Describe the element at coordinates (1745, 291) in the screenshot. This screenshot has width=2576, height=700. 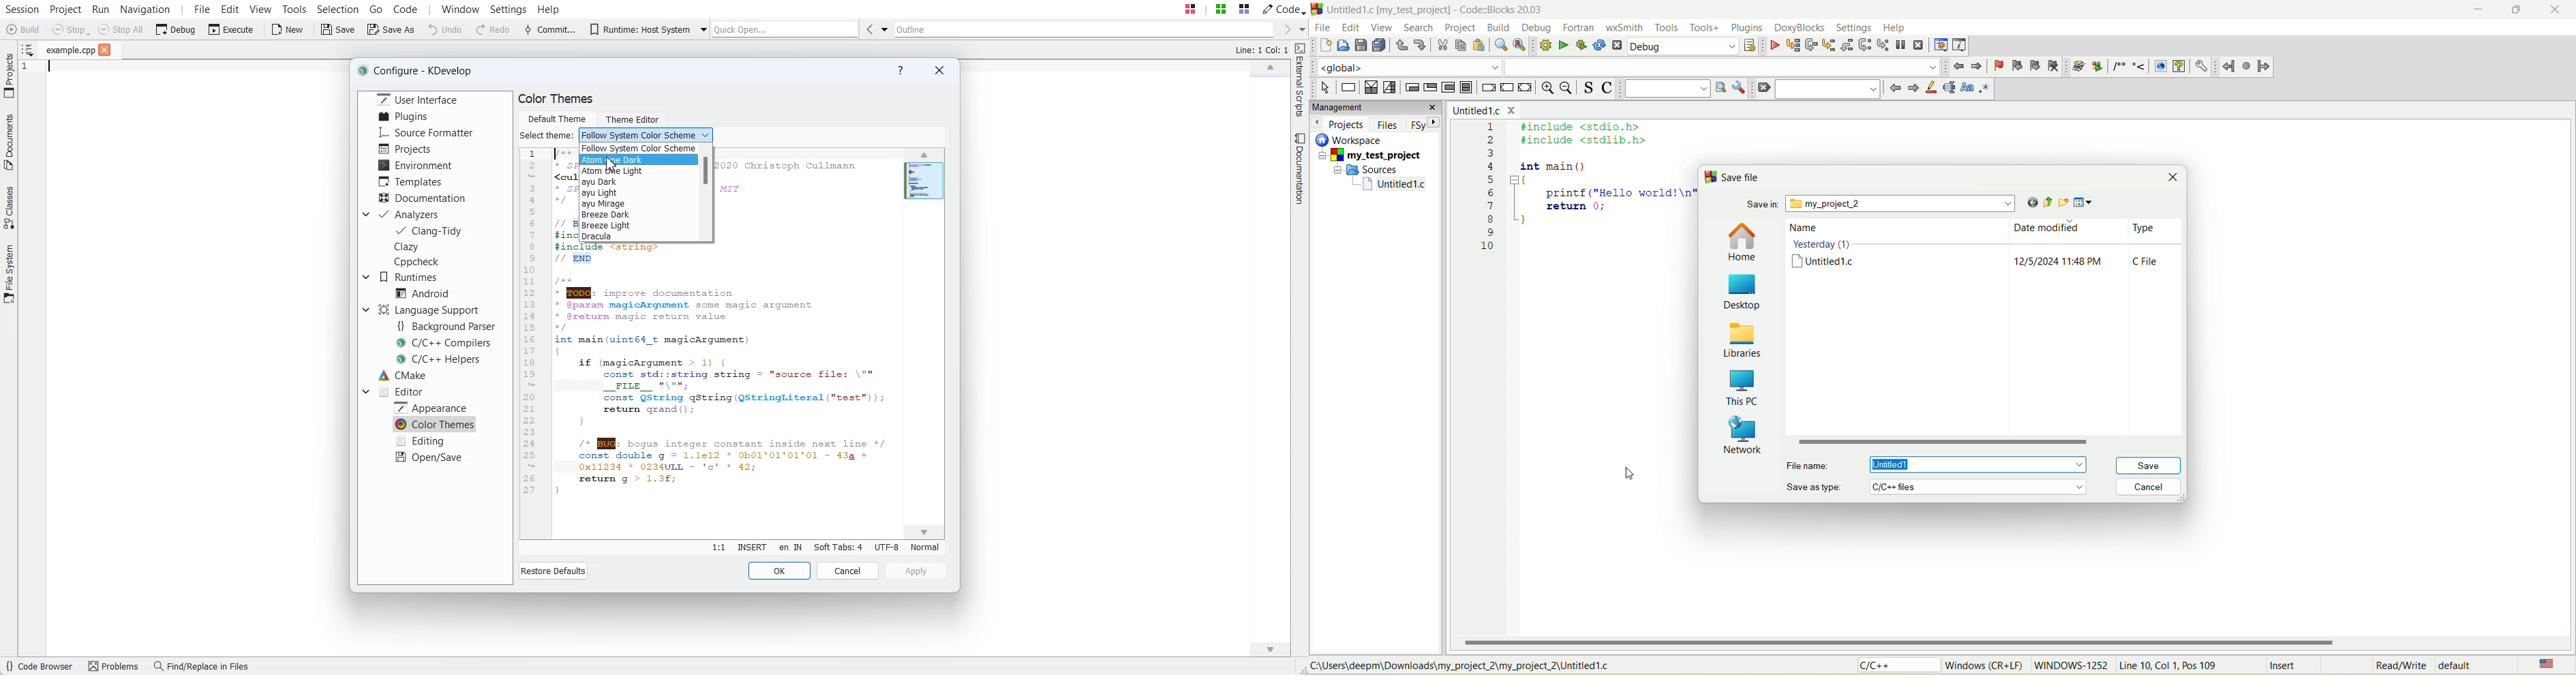
I see `desktop` at that location.